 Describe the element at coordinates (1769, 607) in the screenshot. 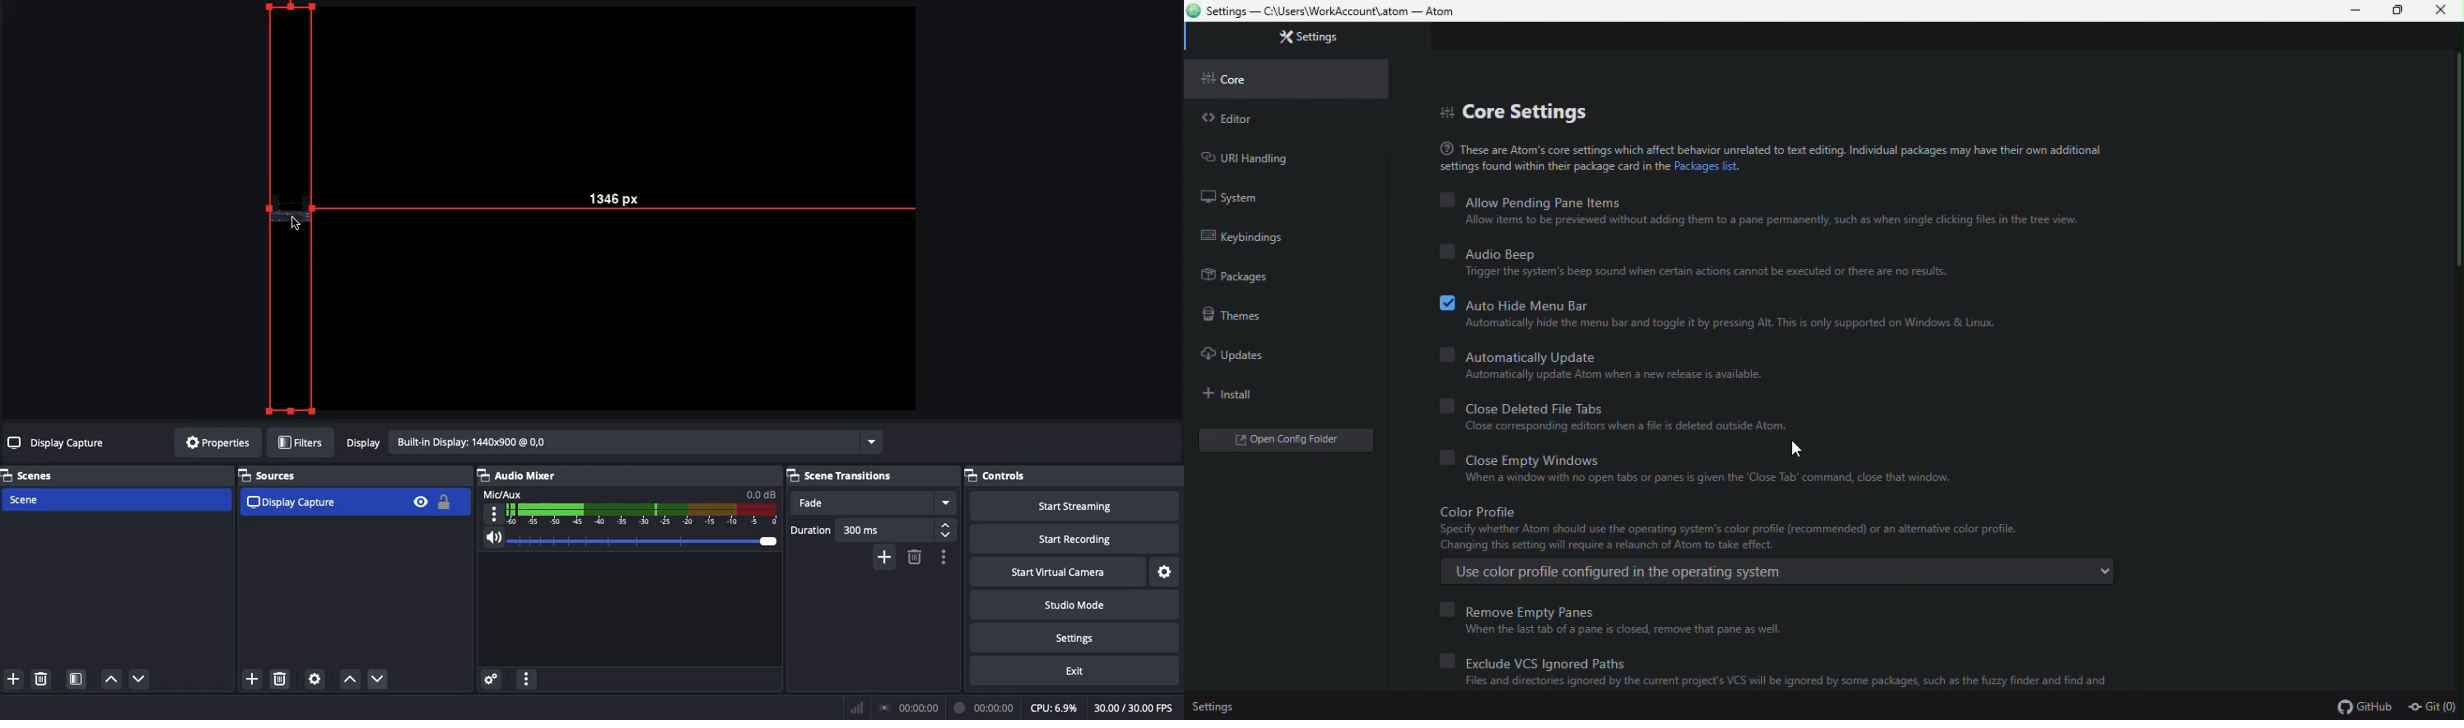

I see `remove empty panes` at that location.